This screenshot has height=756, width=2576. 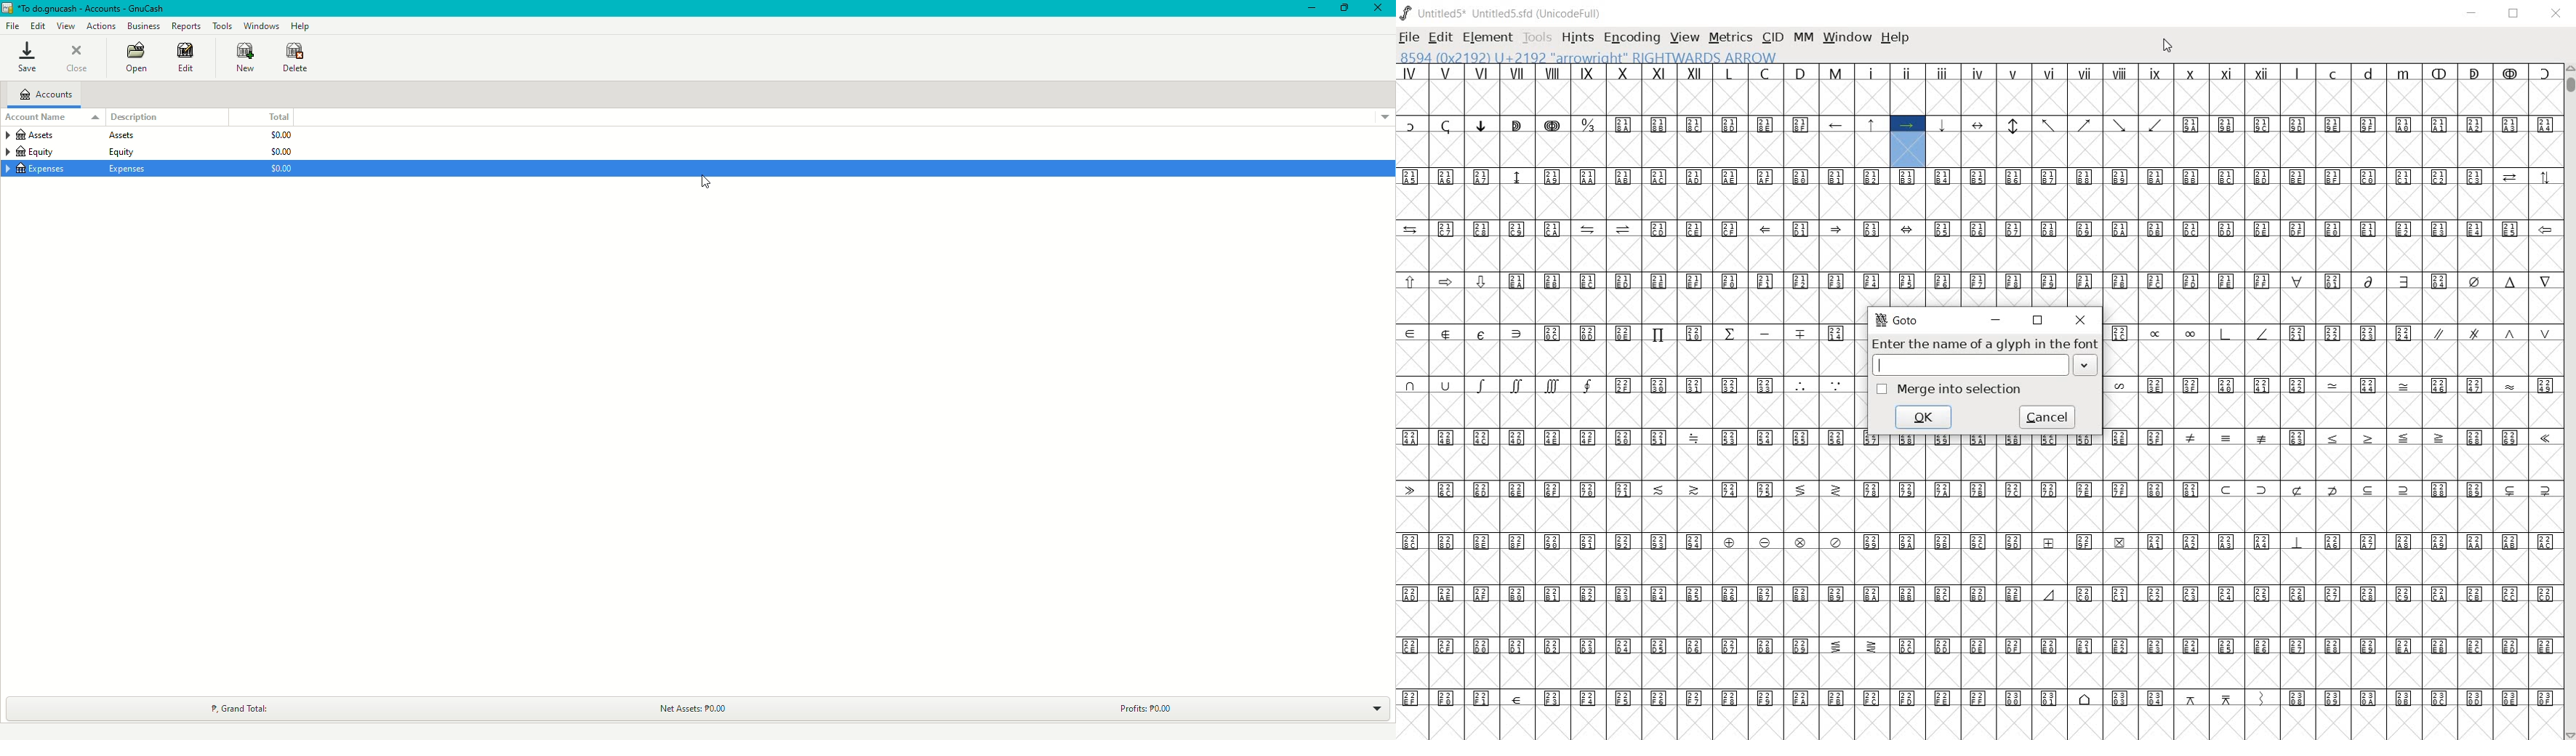 I want to click on $0, so click(x=277, y=153).